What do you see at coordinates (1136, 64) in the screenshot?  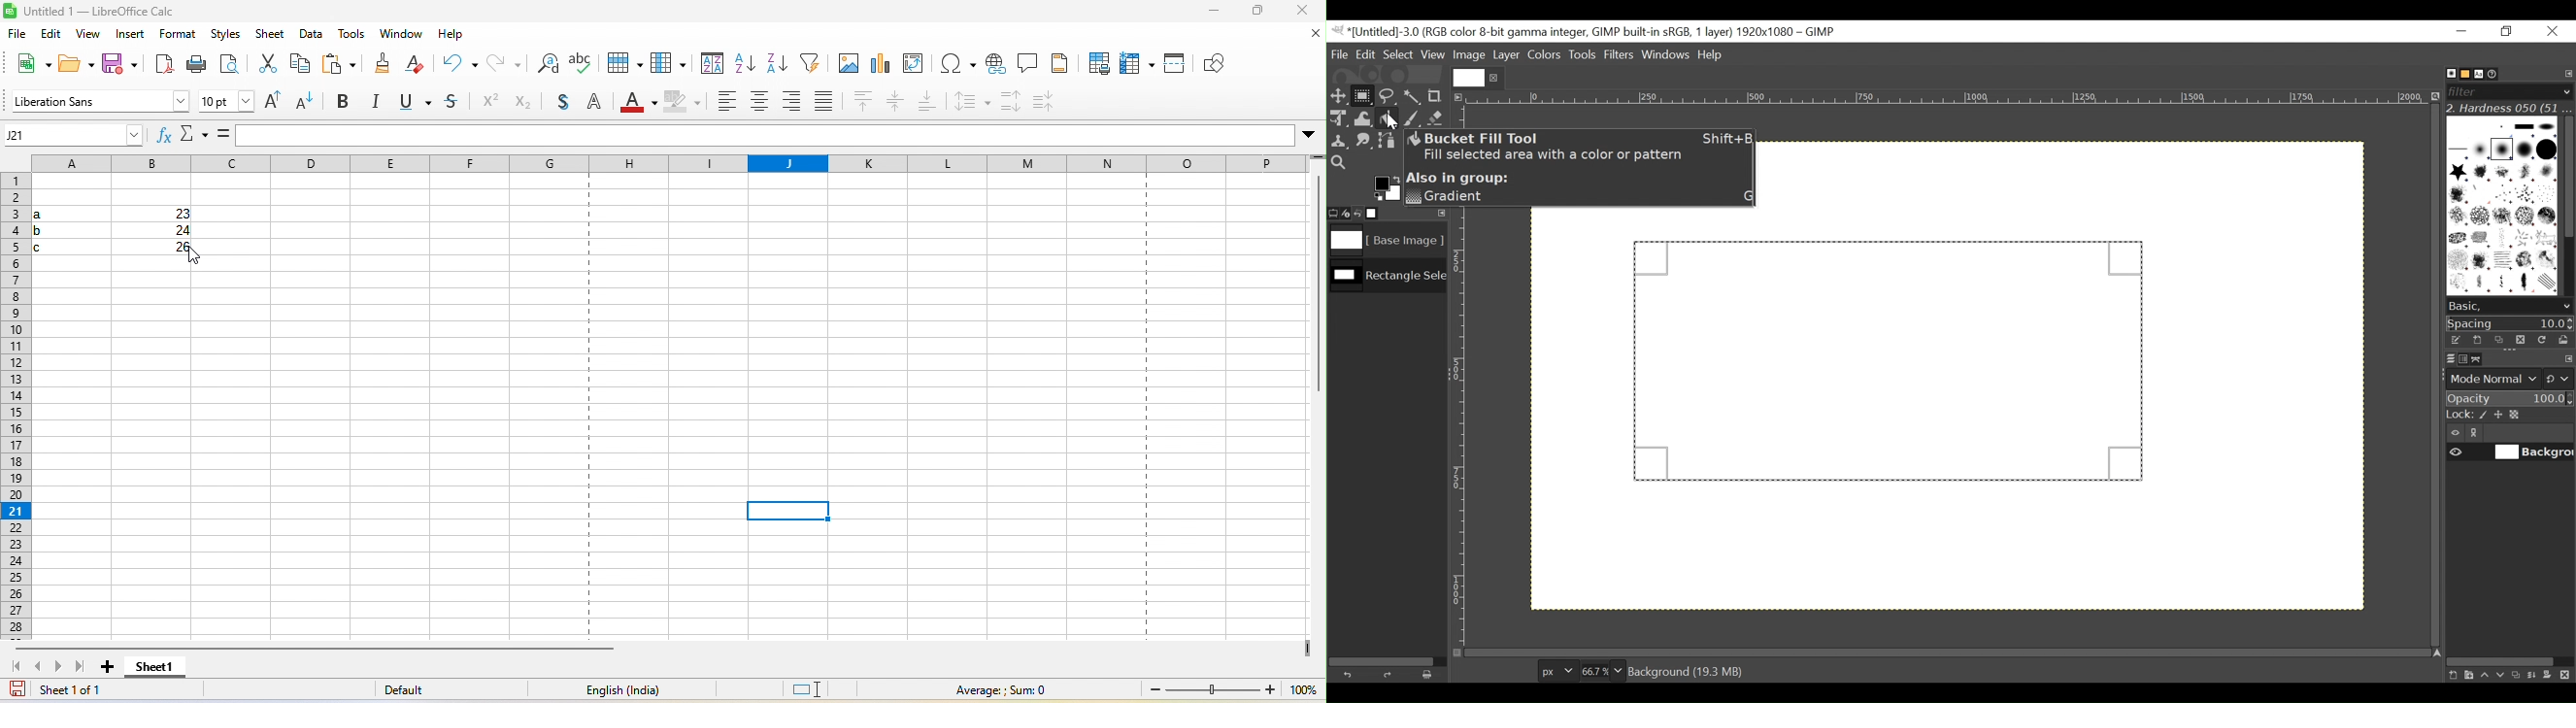 I see `freeze row and column` at bounding box center [1136, 64].